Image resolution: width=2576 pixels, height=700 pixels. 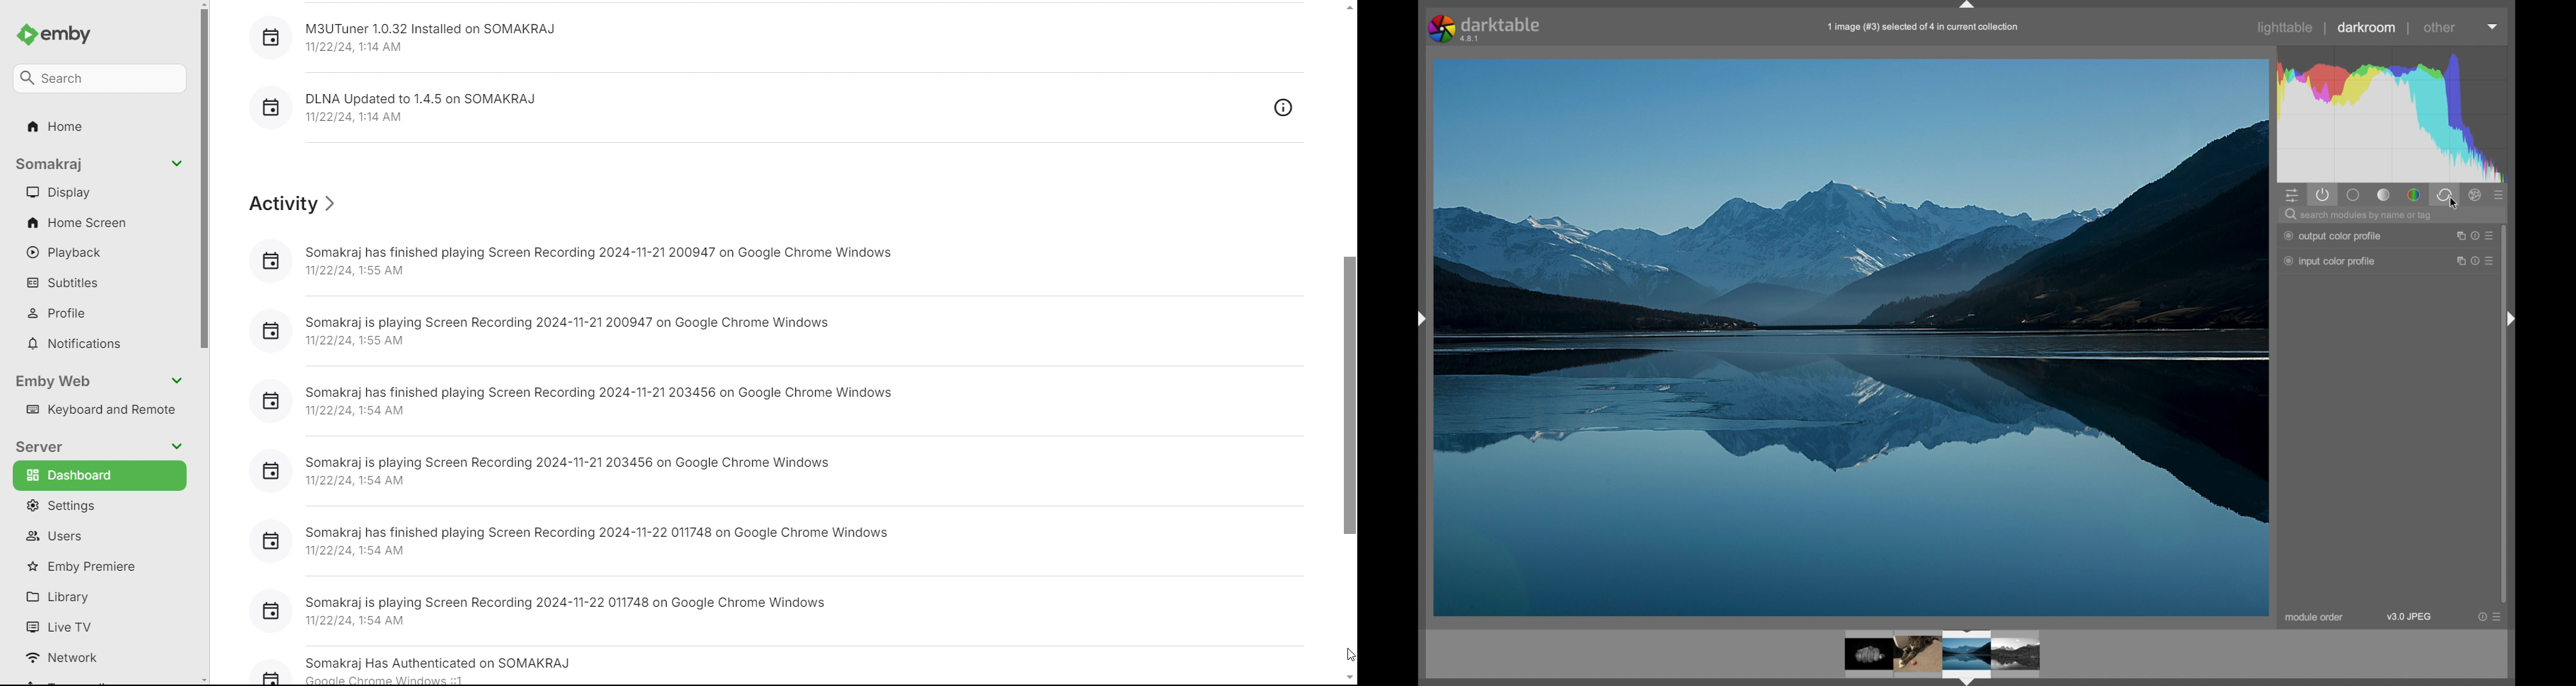 What do you see at coordinates (2367, 27) in the screenshot?
I see `darkroom` at bounding box center [2367, 27].